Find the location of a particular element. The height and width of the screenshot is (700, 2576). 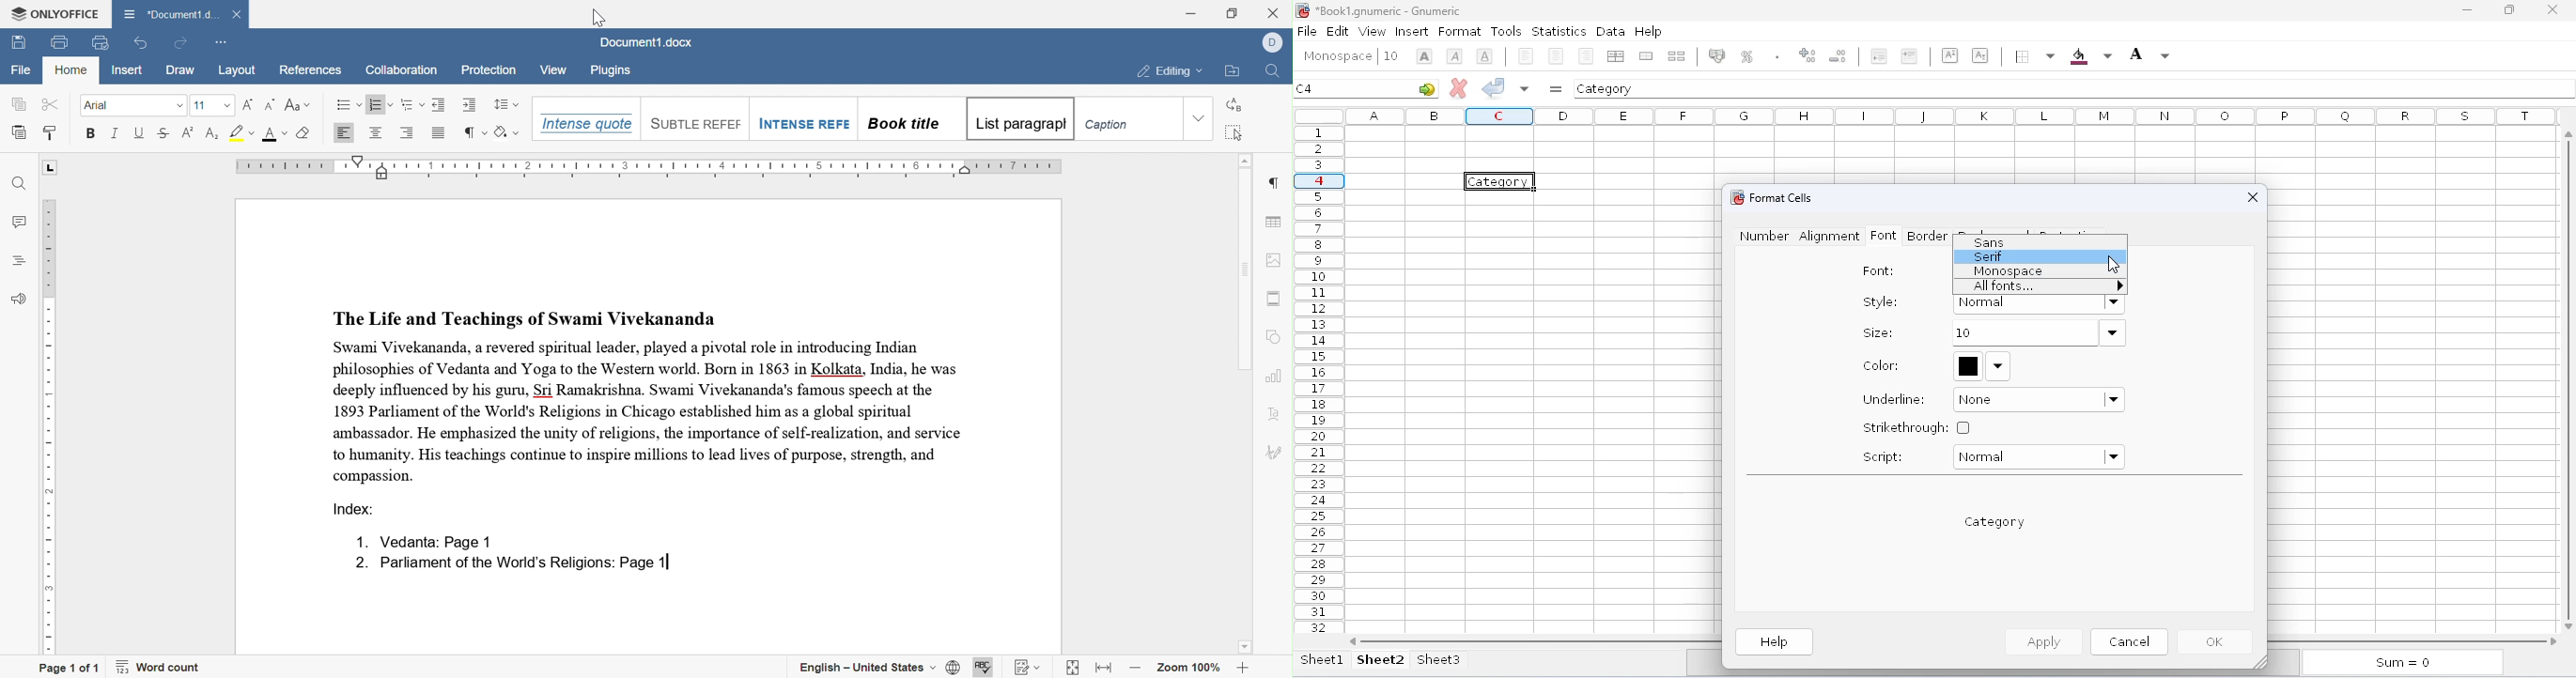

close is located at coordinates (238, 15).